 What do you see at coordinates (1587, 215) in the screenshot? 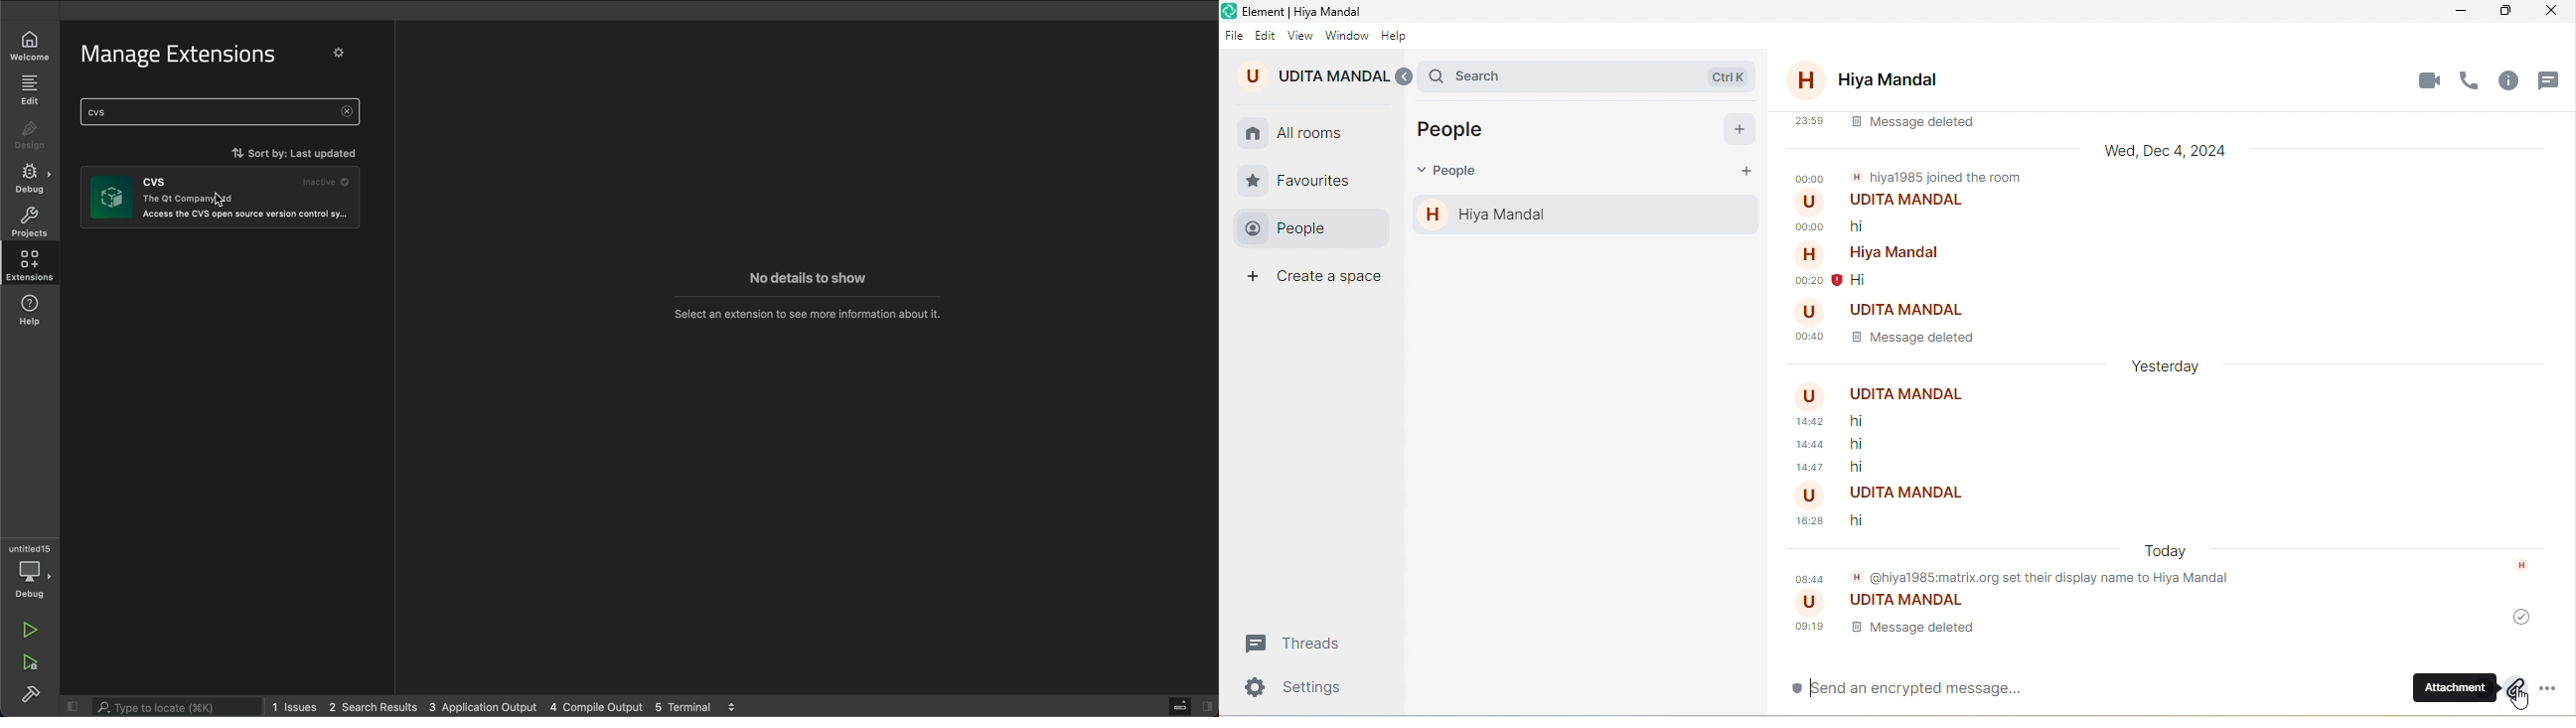
I see `hiya mandal` at bounding box center [1587, 215].